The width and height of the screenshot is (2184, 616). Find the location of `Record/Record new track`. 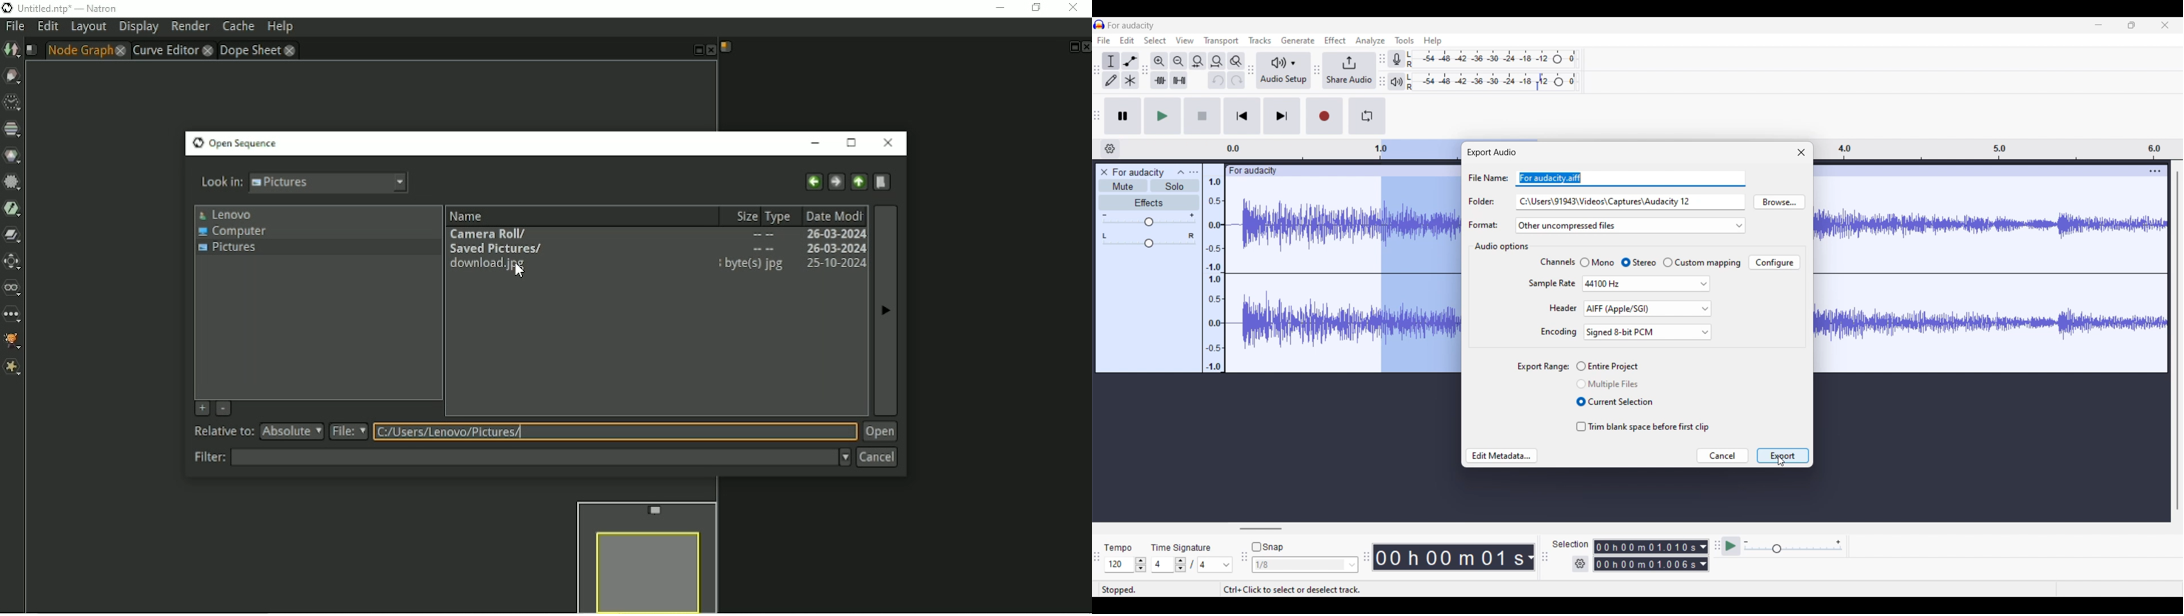

Record/Record new track is located at coordinates (1325, 116).